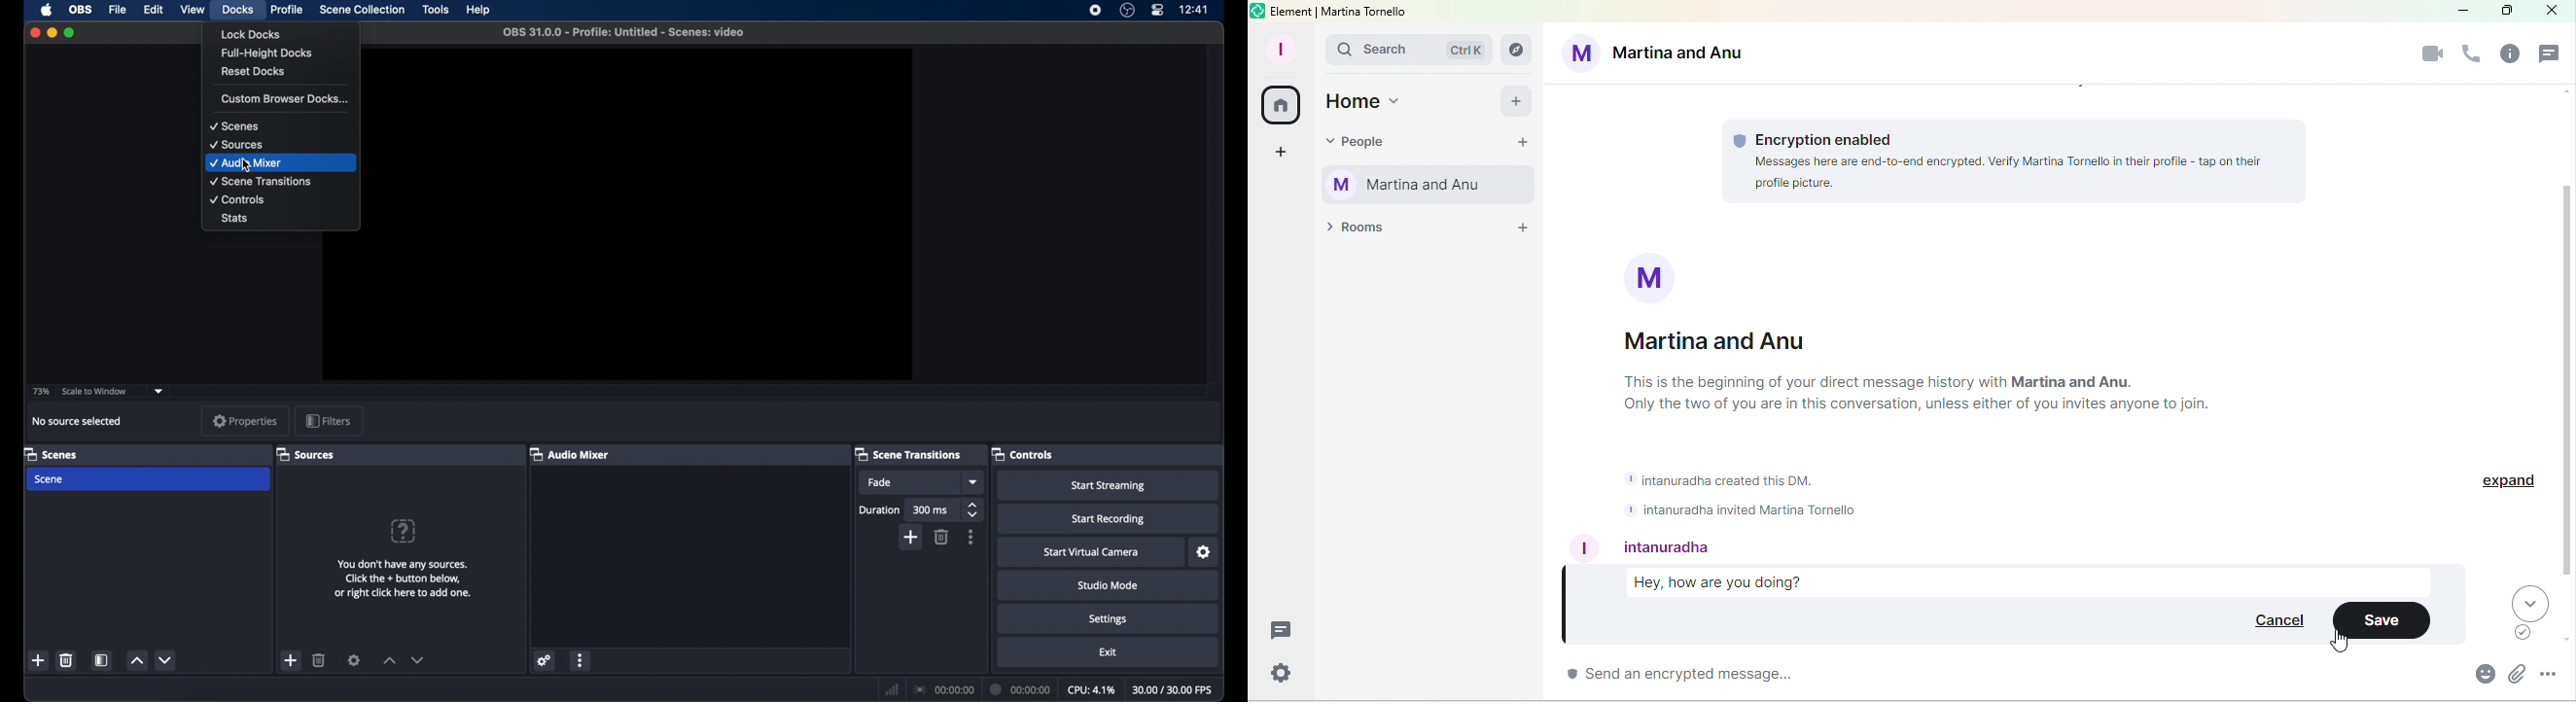 The width and height of the screenshot is (2576, 728). I want to click on Quick settings, so click(1277, 676).